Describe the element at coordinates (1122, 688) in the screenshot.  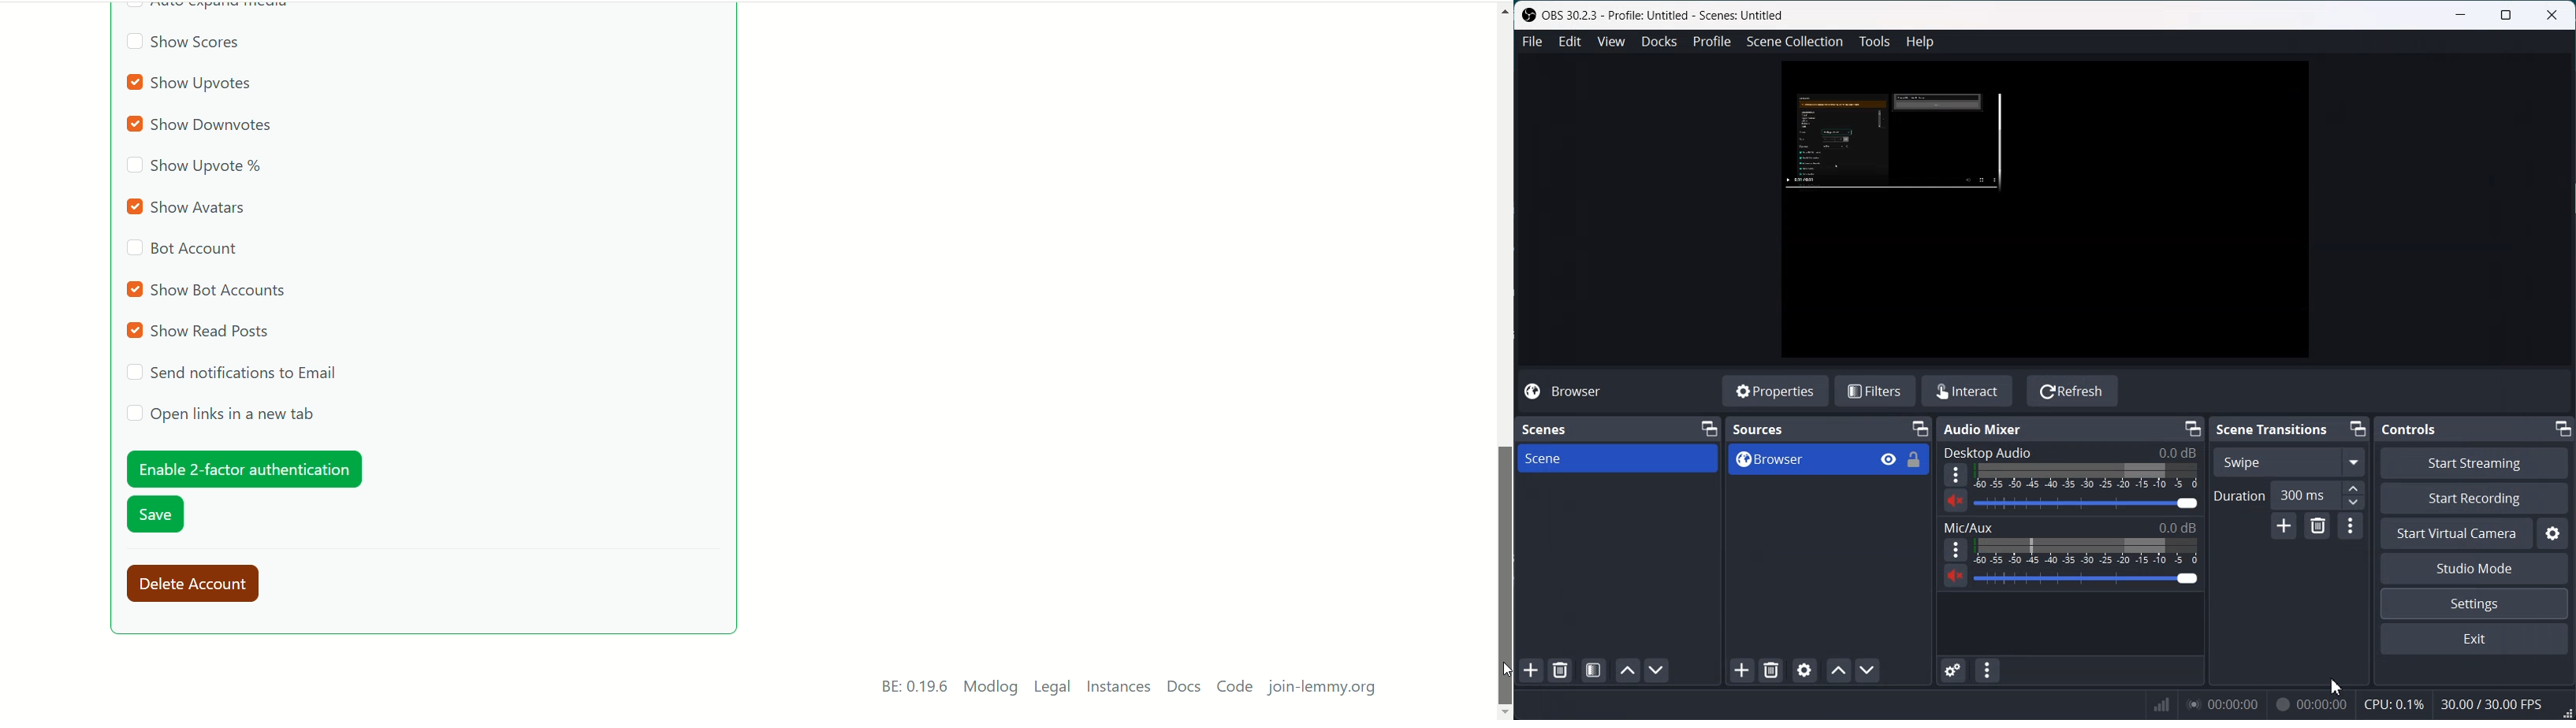
I see `INSTANCES` at that location.